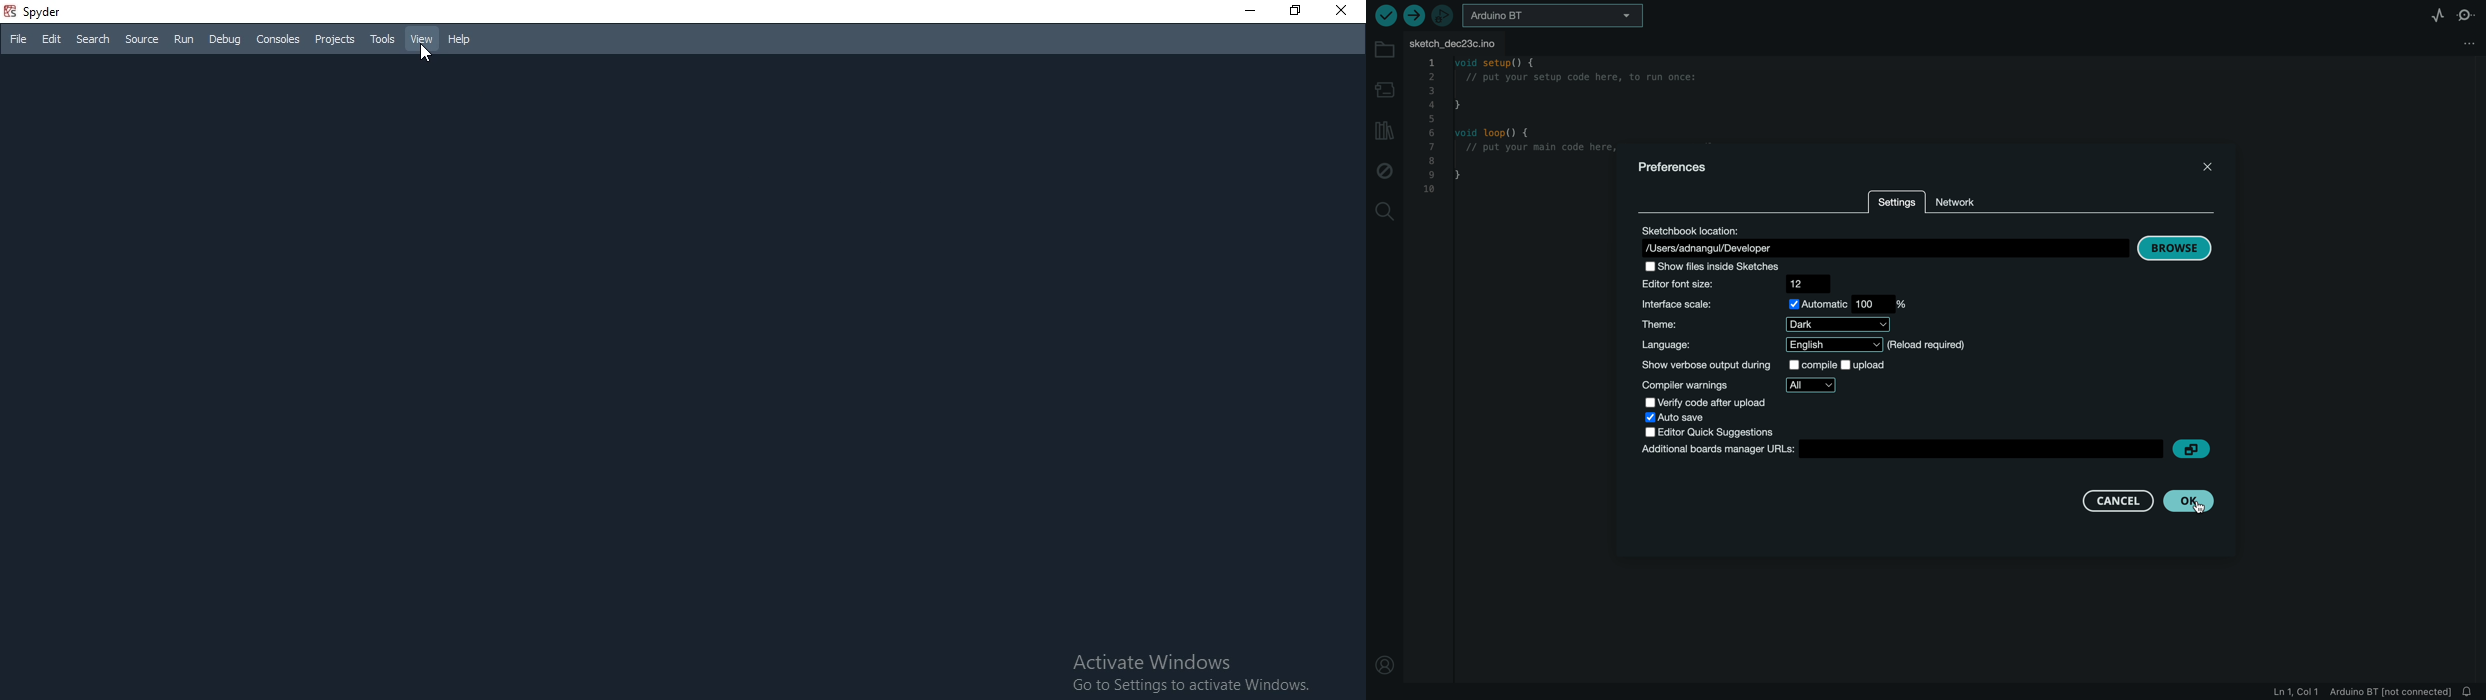  Describe the element at coordinates (227, 41) in the screenshot. I see `Debug` at that location.